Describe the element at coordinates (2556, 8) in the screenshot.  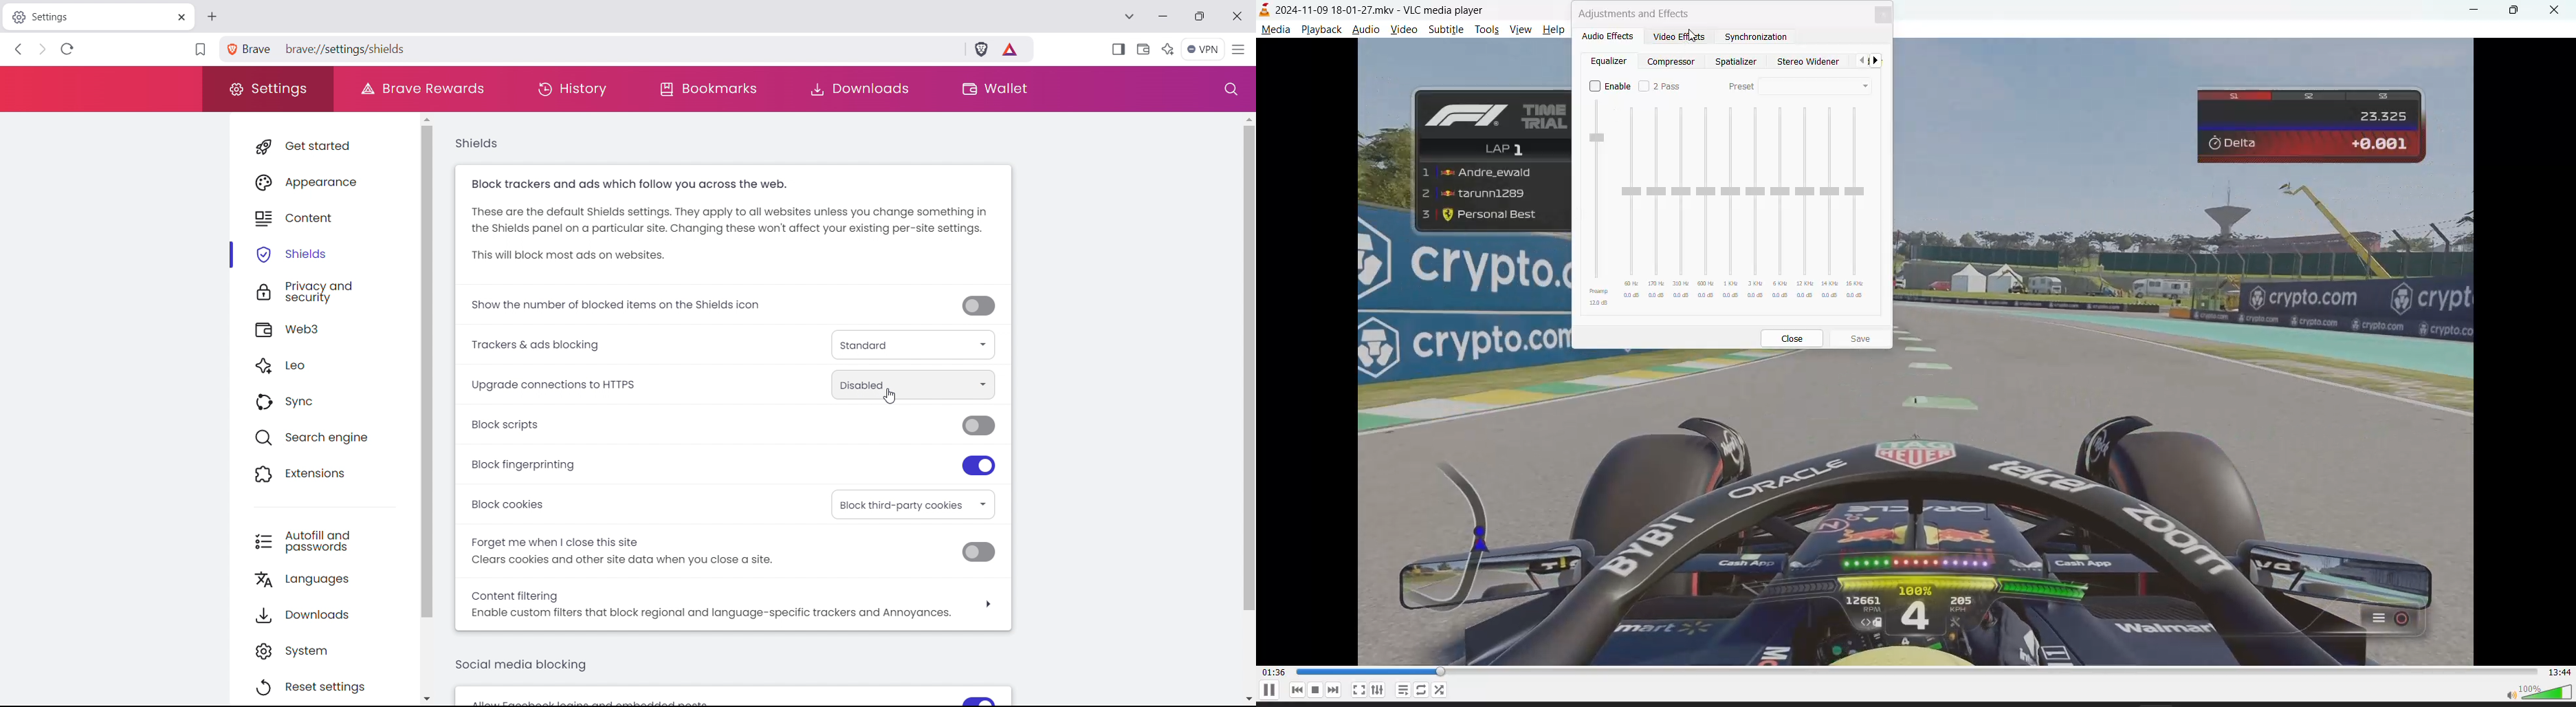
I see `close` at that location.